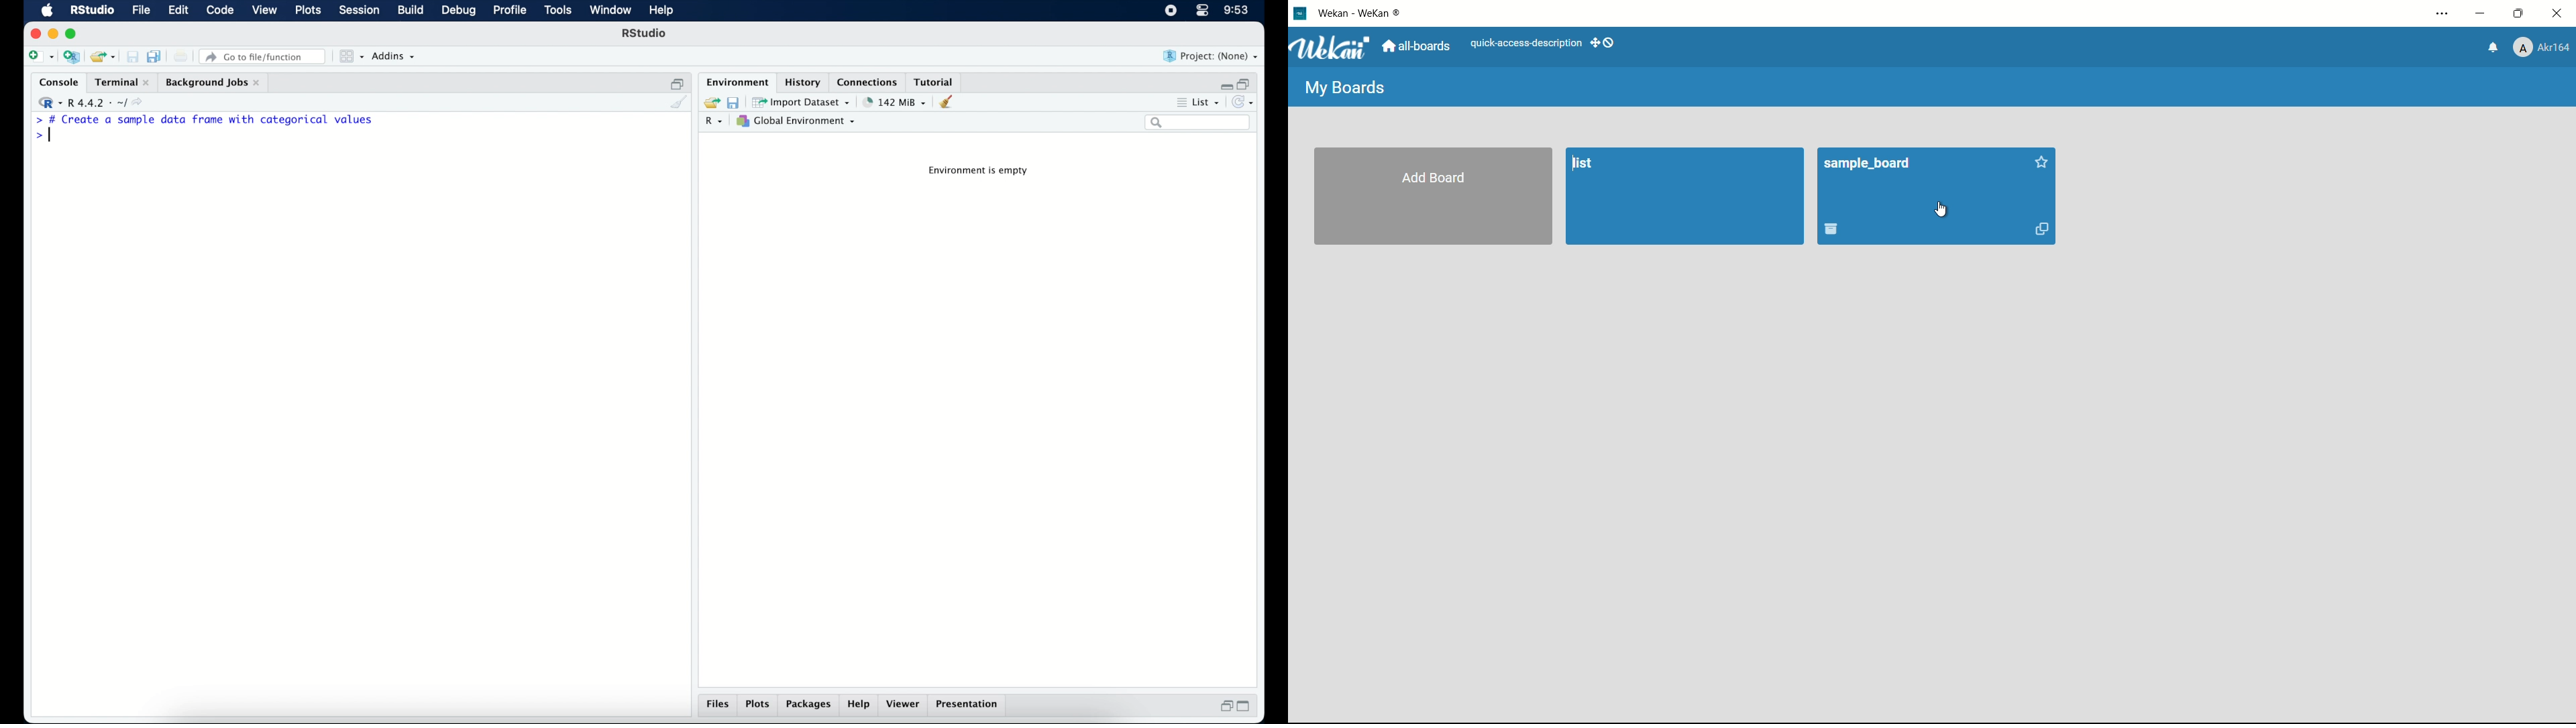 Image resolution: width=2576 pixels, height=728 pixels. What do you see at coordinates (1224, 84) in the screenshot?
I see `minimize` at bounding box center [1224, 84].